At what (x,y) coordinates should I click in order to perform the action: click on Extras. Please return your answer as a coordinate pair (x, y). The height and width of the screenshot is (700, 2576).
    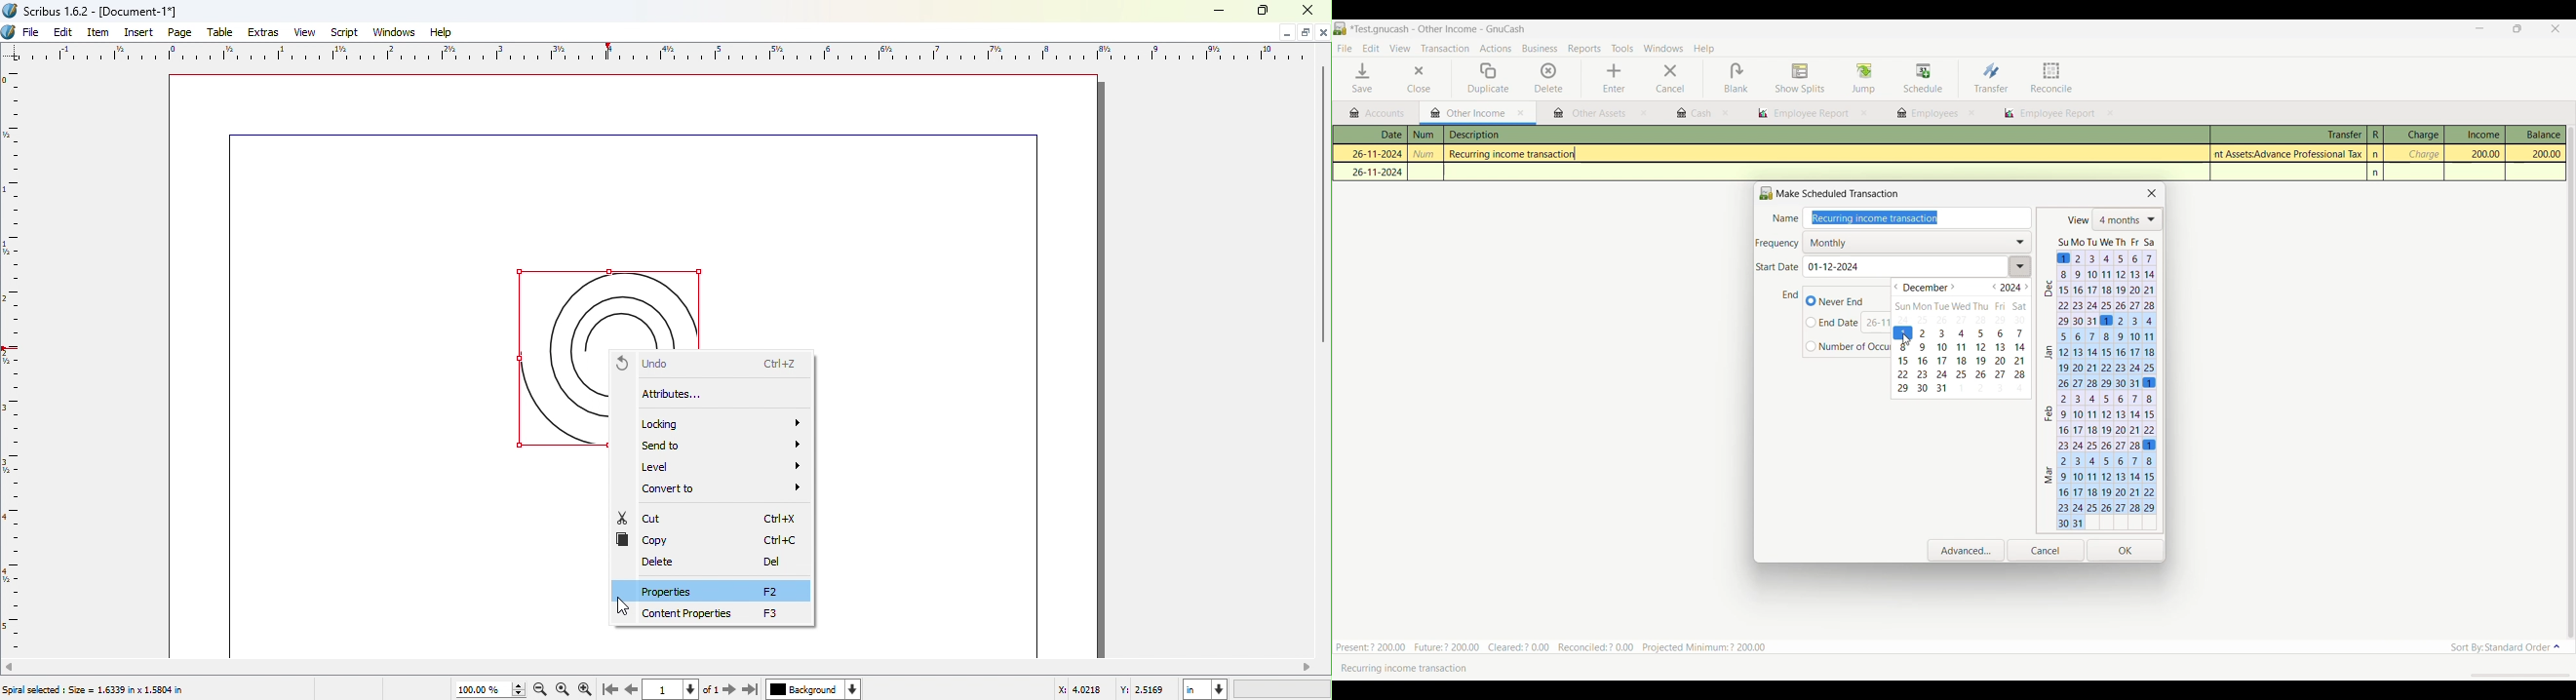
    Looking at the image, I should click on (266, 33).